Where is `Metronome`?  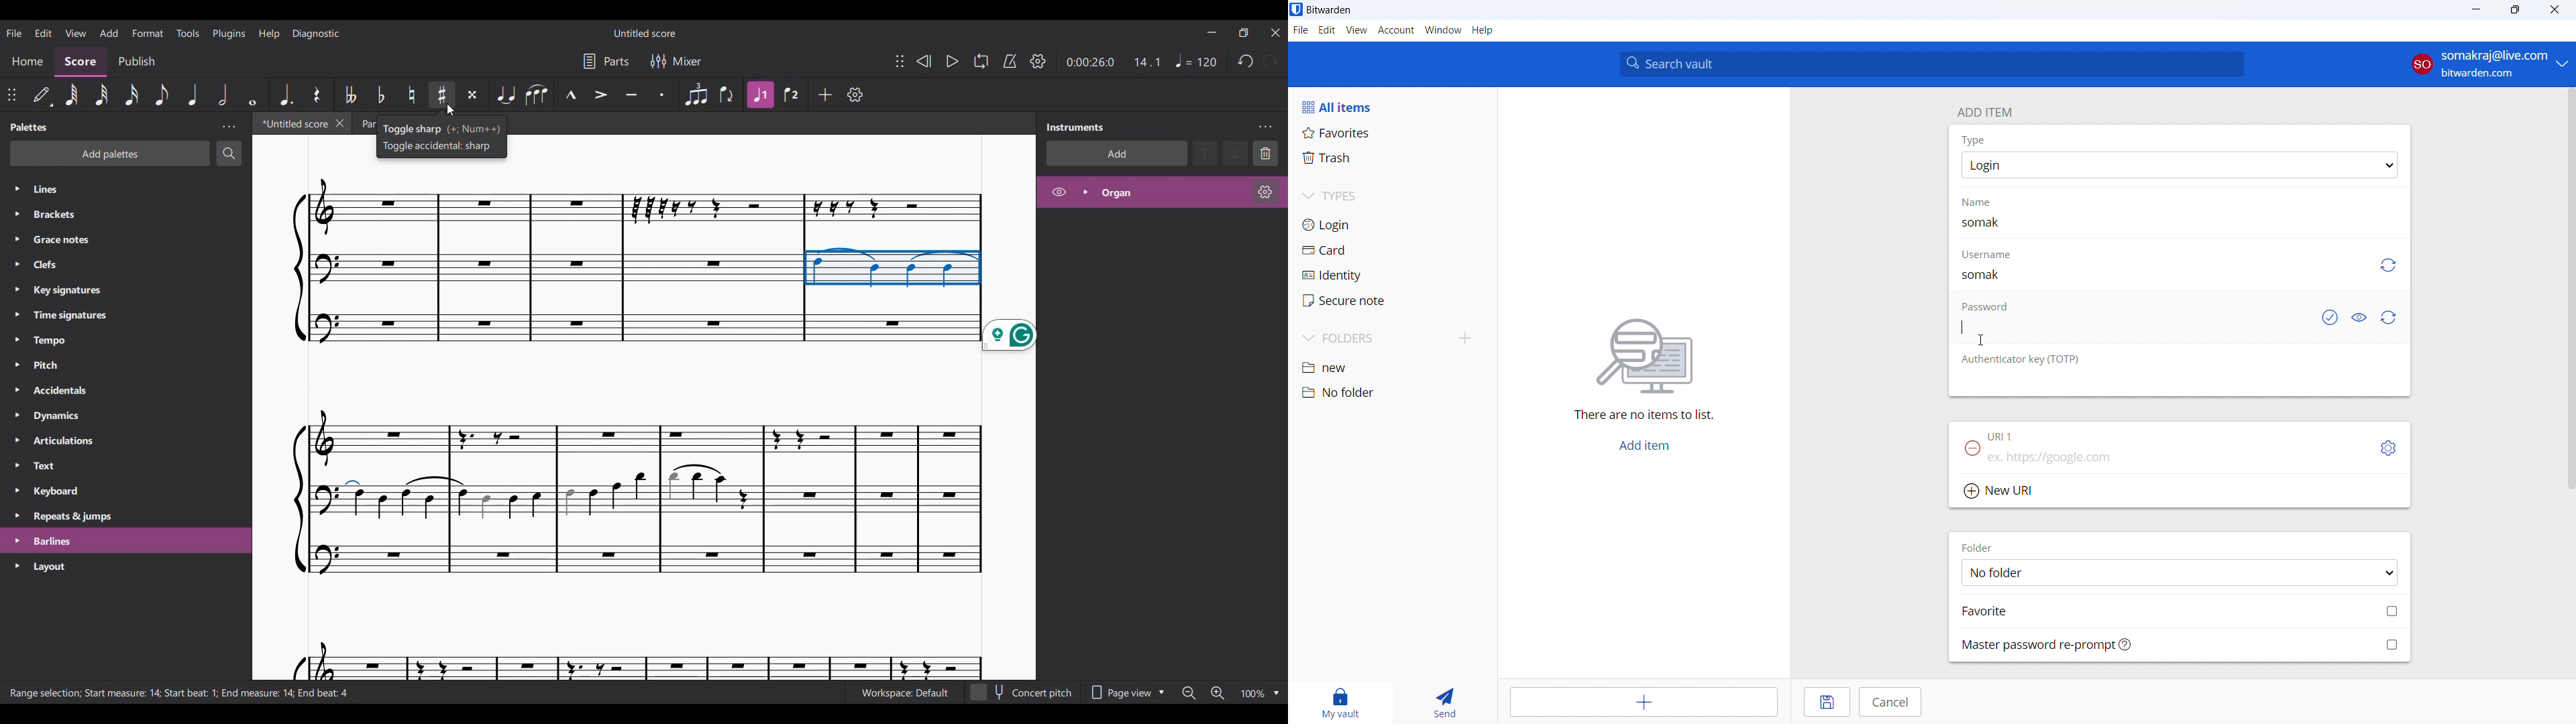 Metronome is located at coordinates (1010, 61).